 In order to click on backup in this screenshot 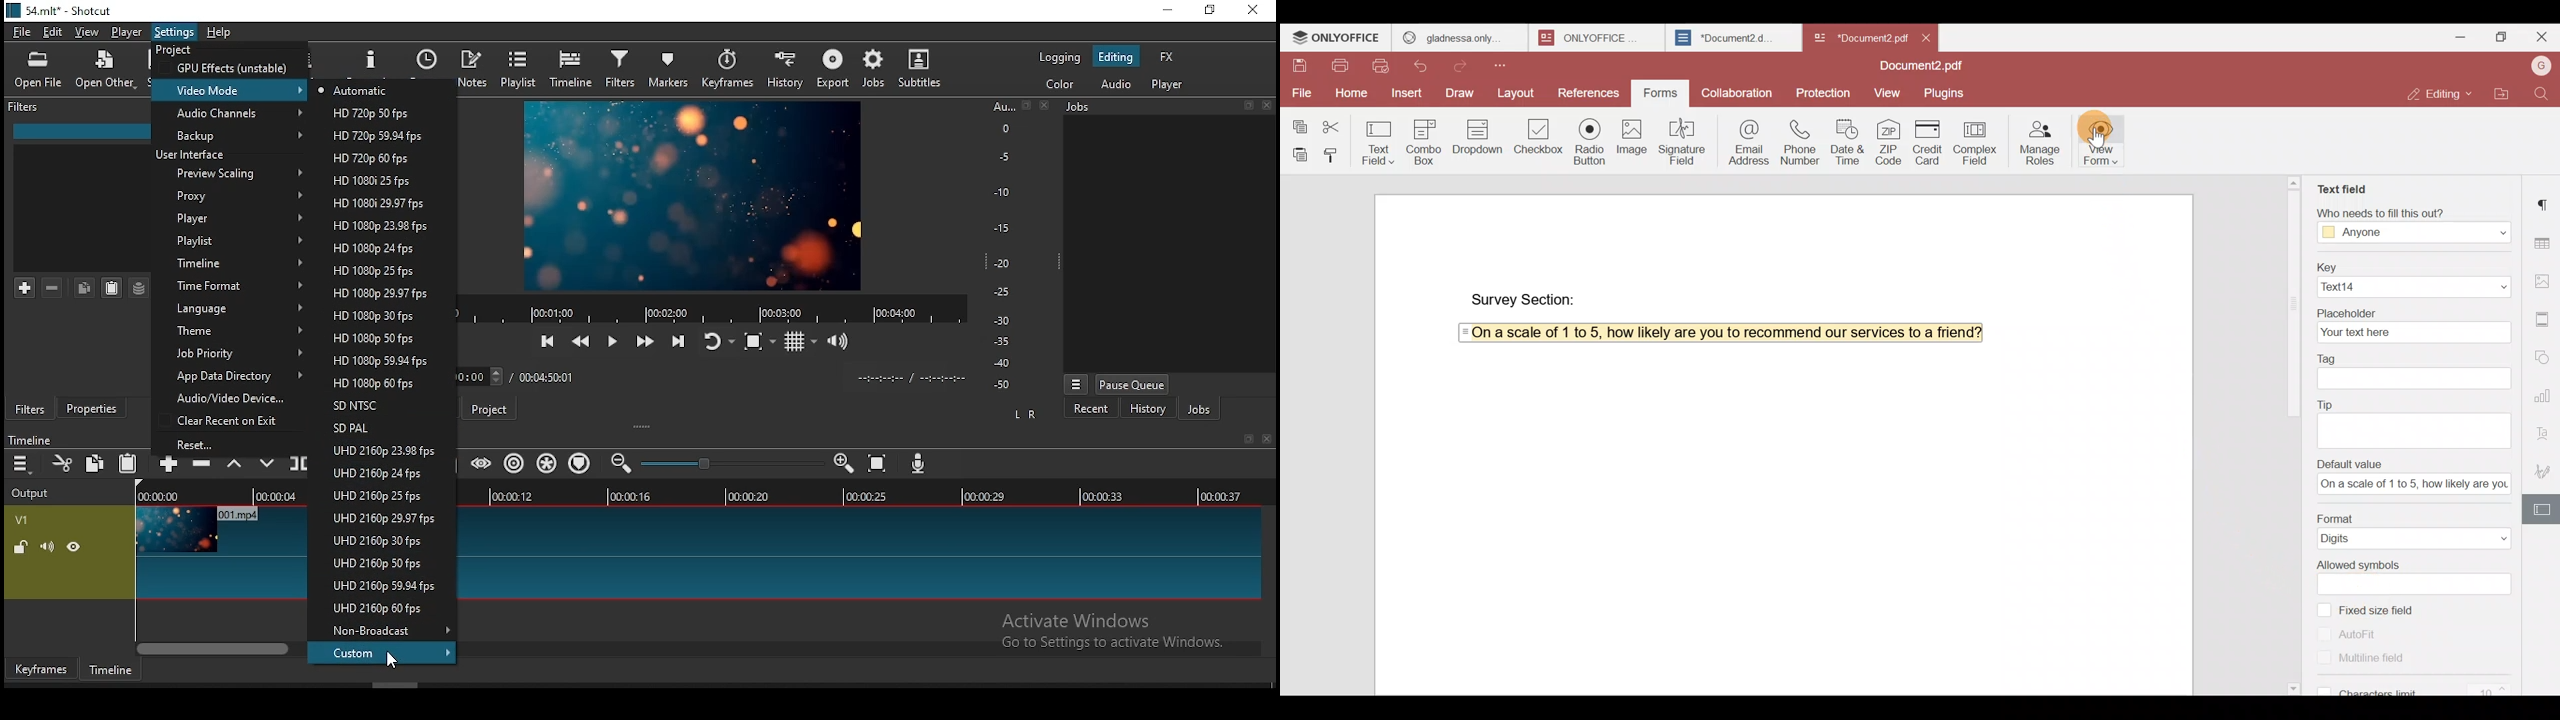, I will do `click(229, 135)`.